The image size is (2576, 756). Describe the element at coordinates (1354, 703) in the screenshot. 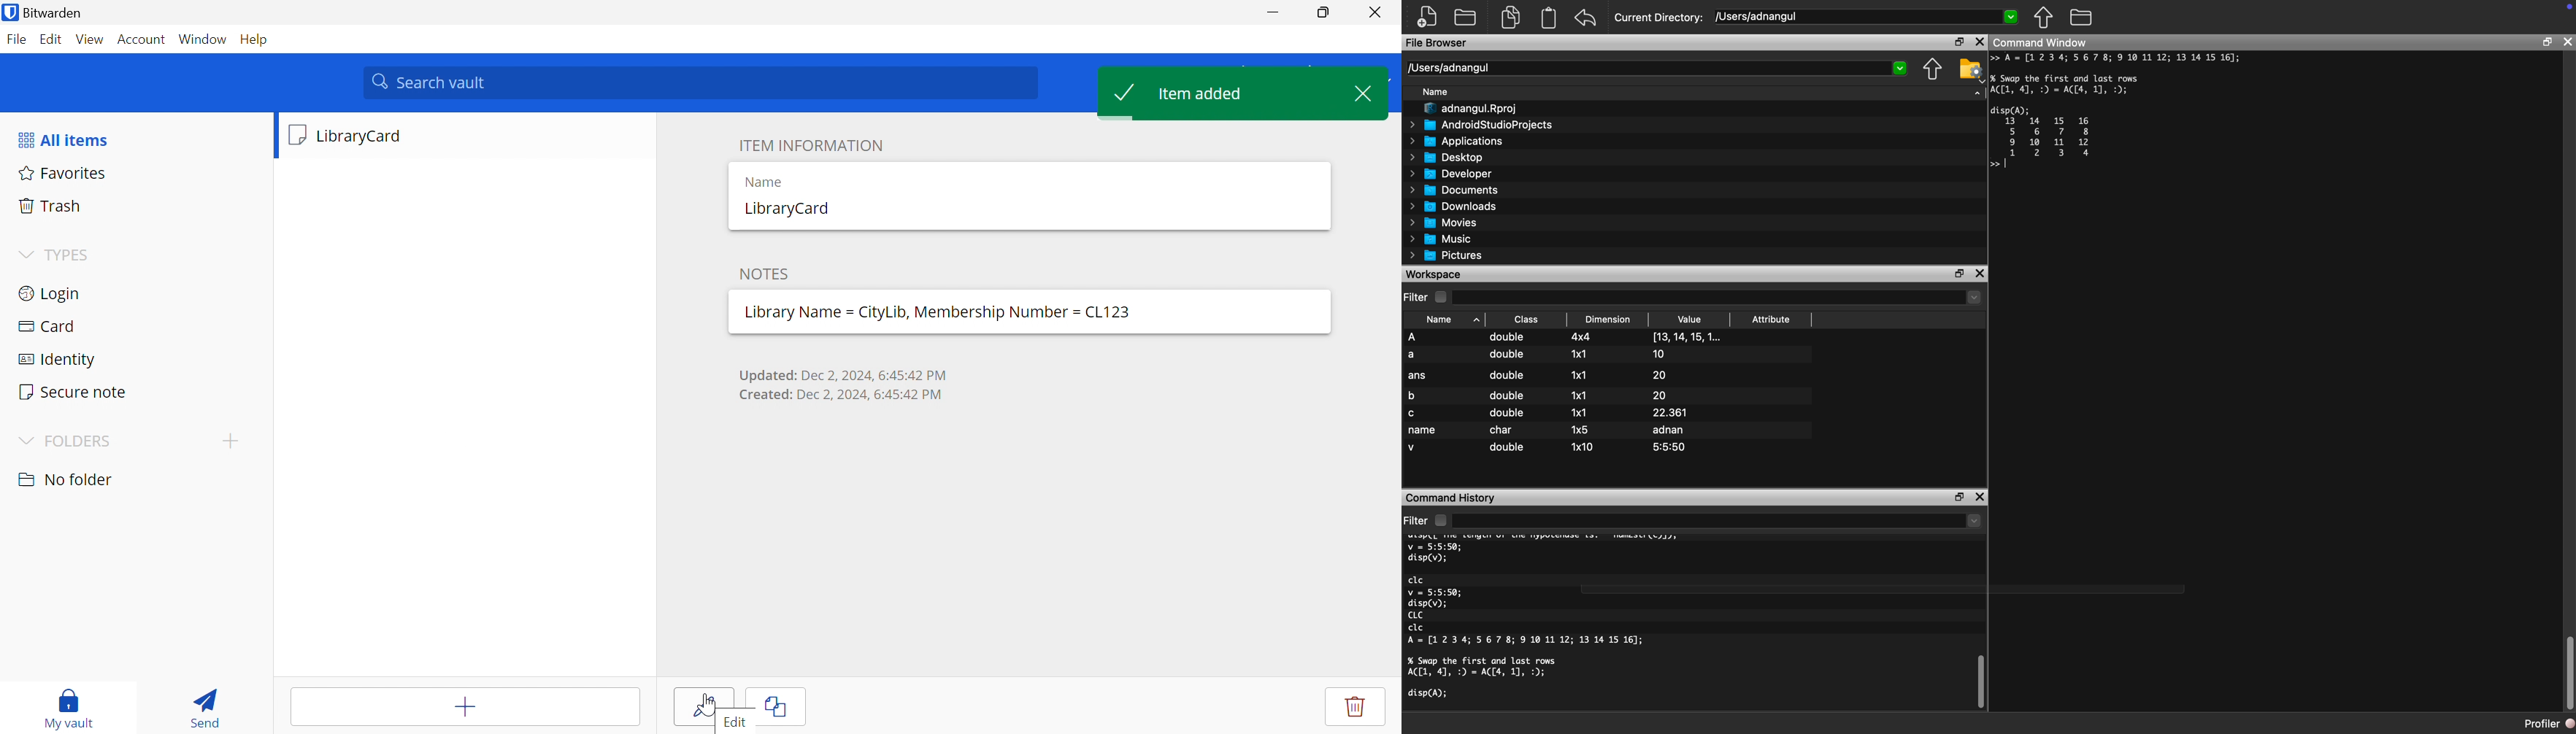

I see `Delete` at that location.